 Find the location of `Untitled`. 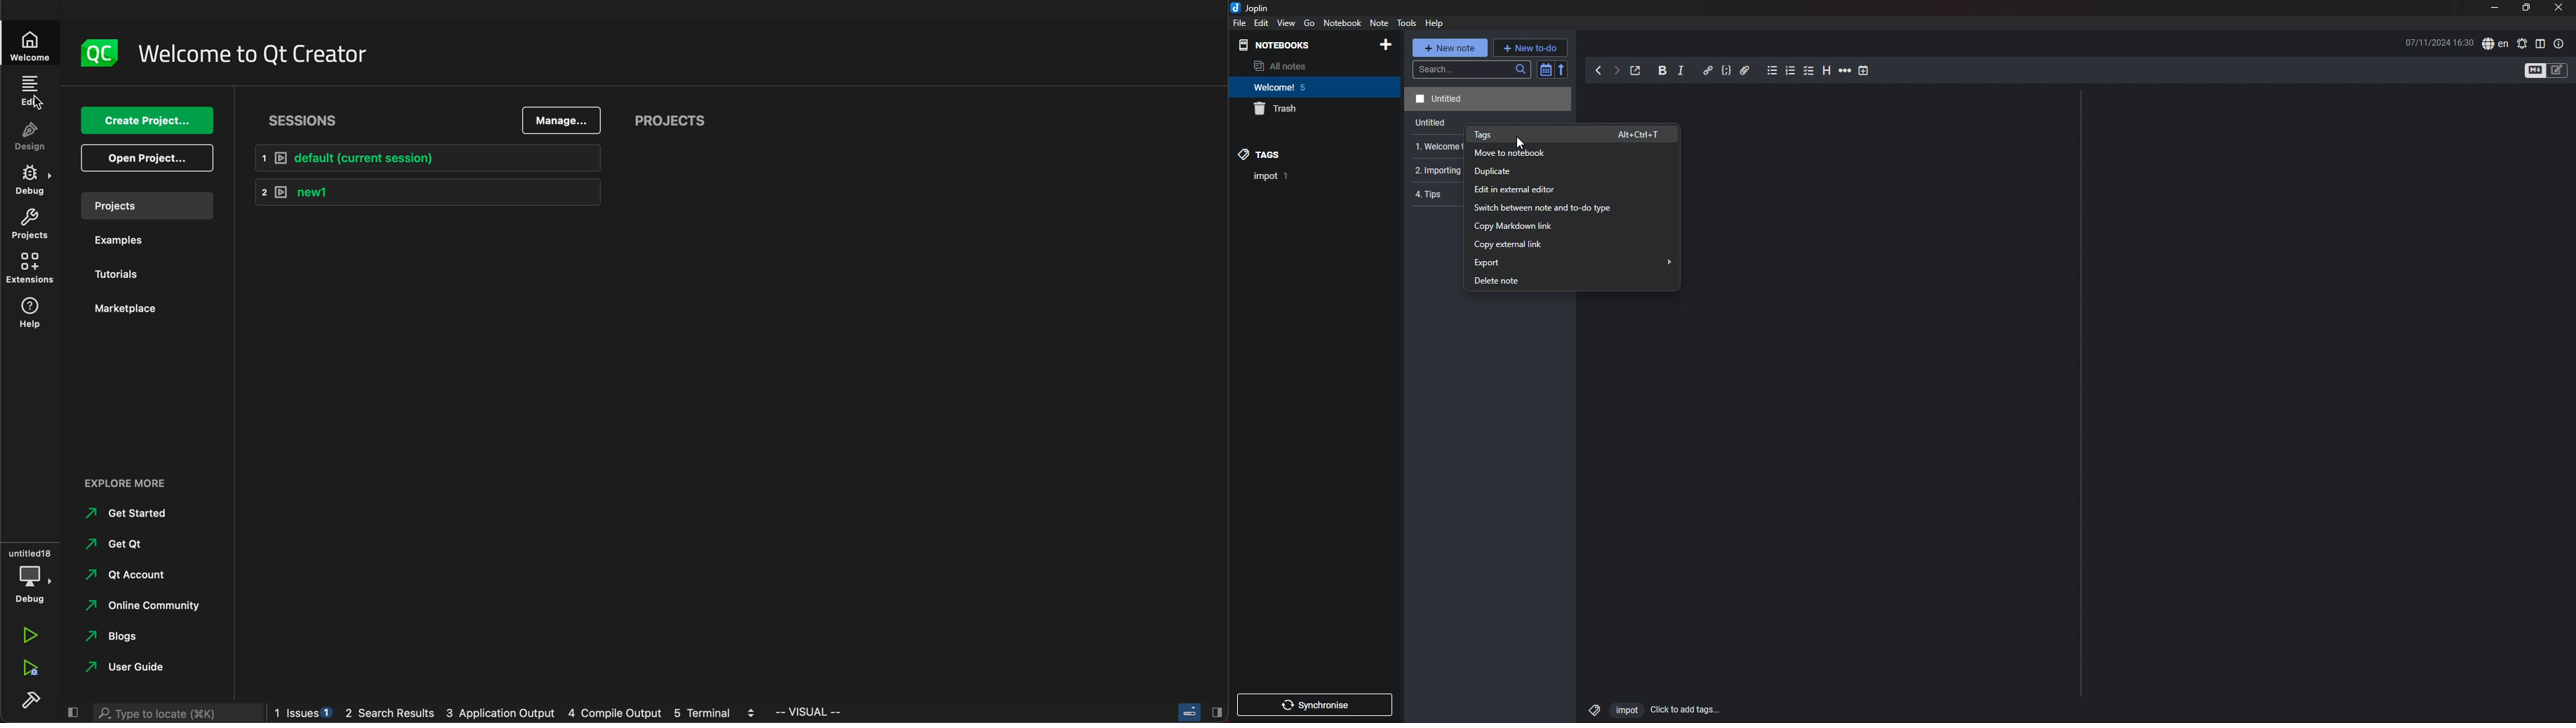

Untitled is located at coordinates (1486, 99).